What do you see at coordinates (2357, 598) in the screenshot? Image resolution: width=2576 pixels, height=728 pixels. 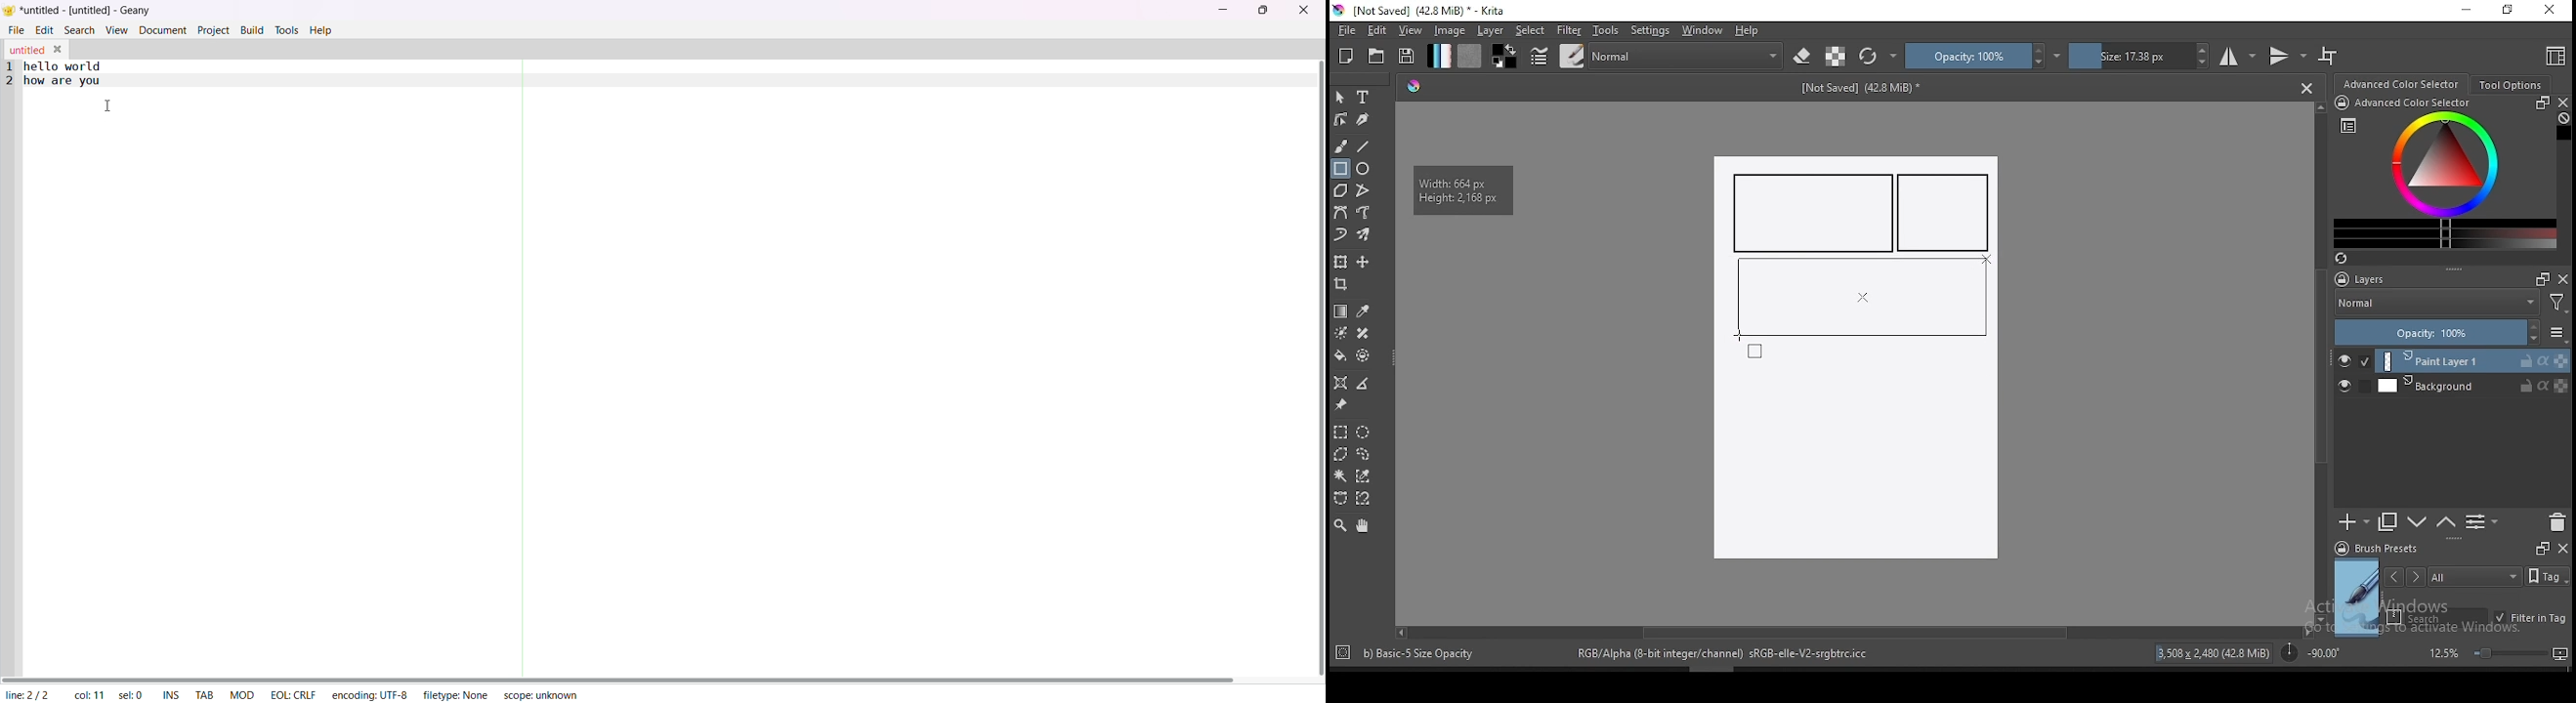 I see `preview` at bounding box center [2357, 598].